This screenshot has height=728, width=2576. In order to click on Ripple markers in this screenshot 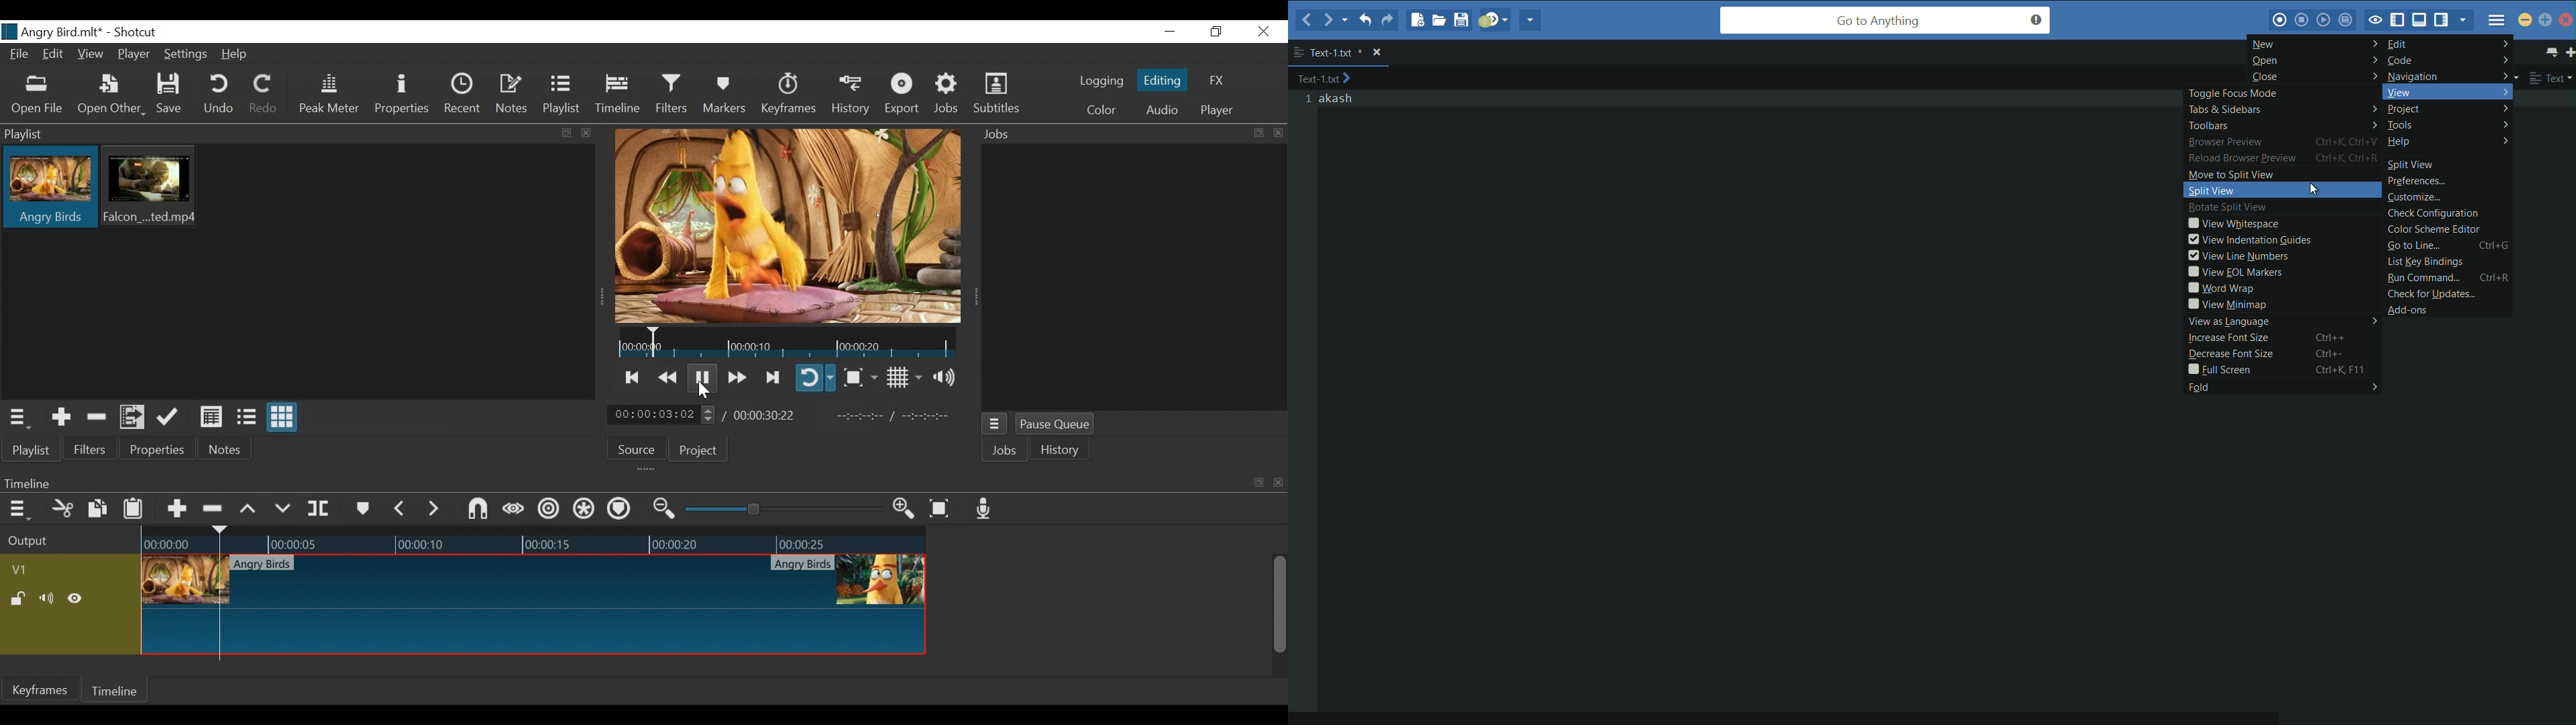, I will do `click(619, 510)`.